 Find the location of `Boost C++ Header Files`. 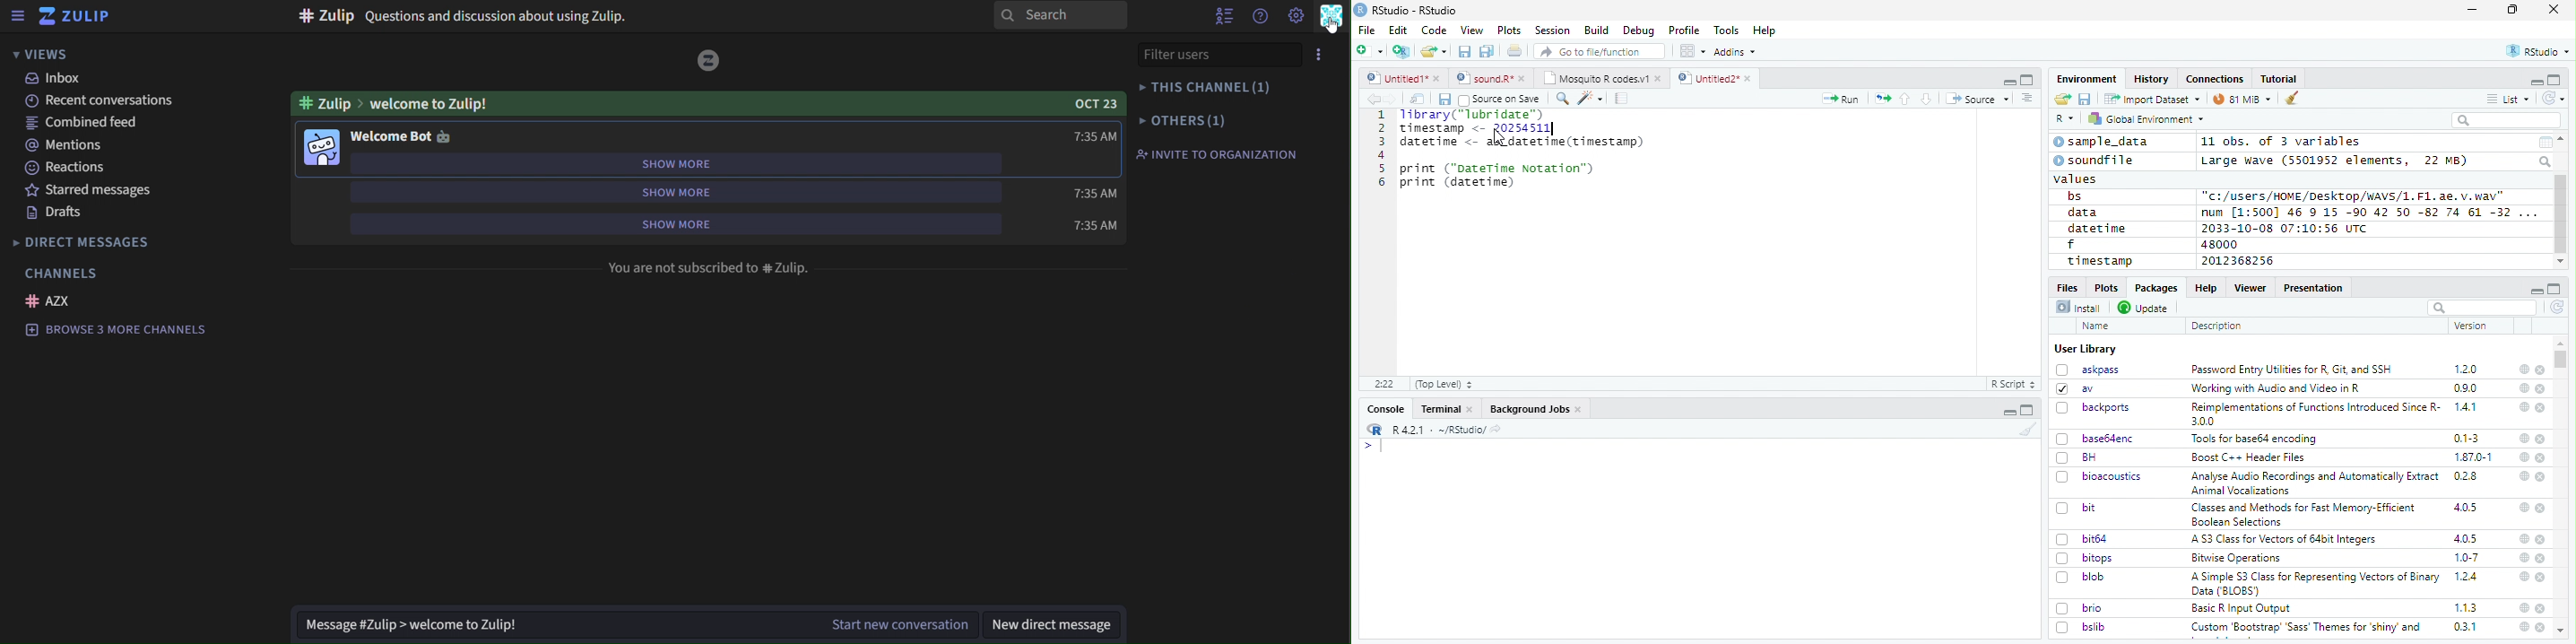

Boost C++ Header Files is located at coordinates (2246, 458).